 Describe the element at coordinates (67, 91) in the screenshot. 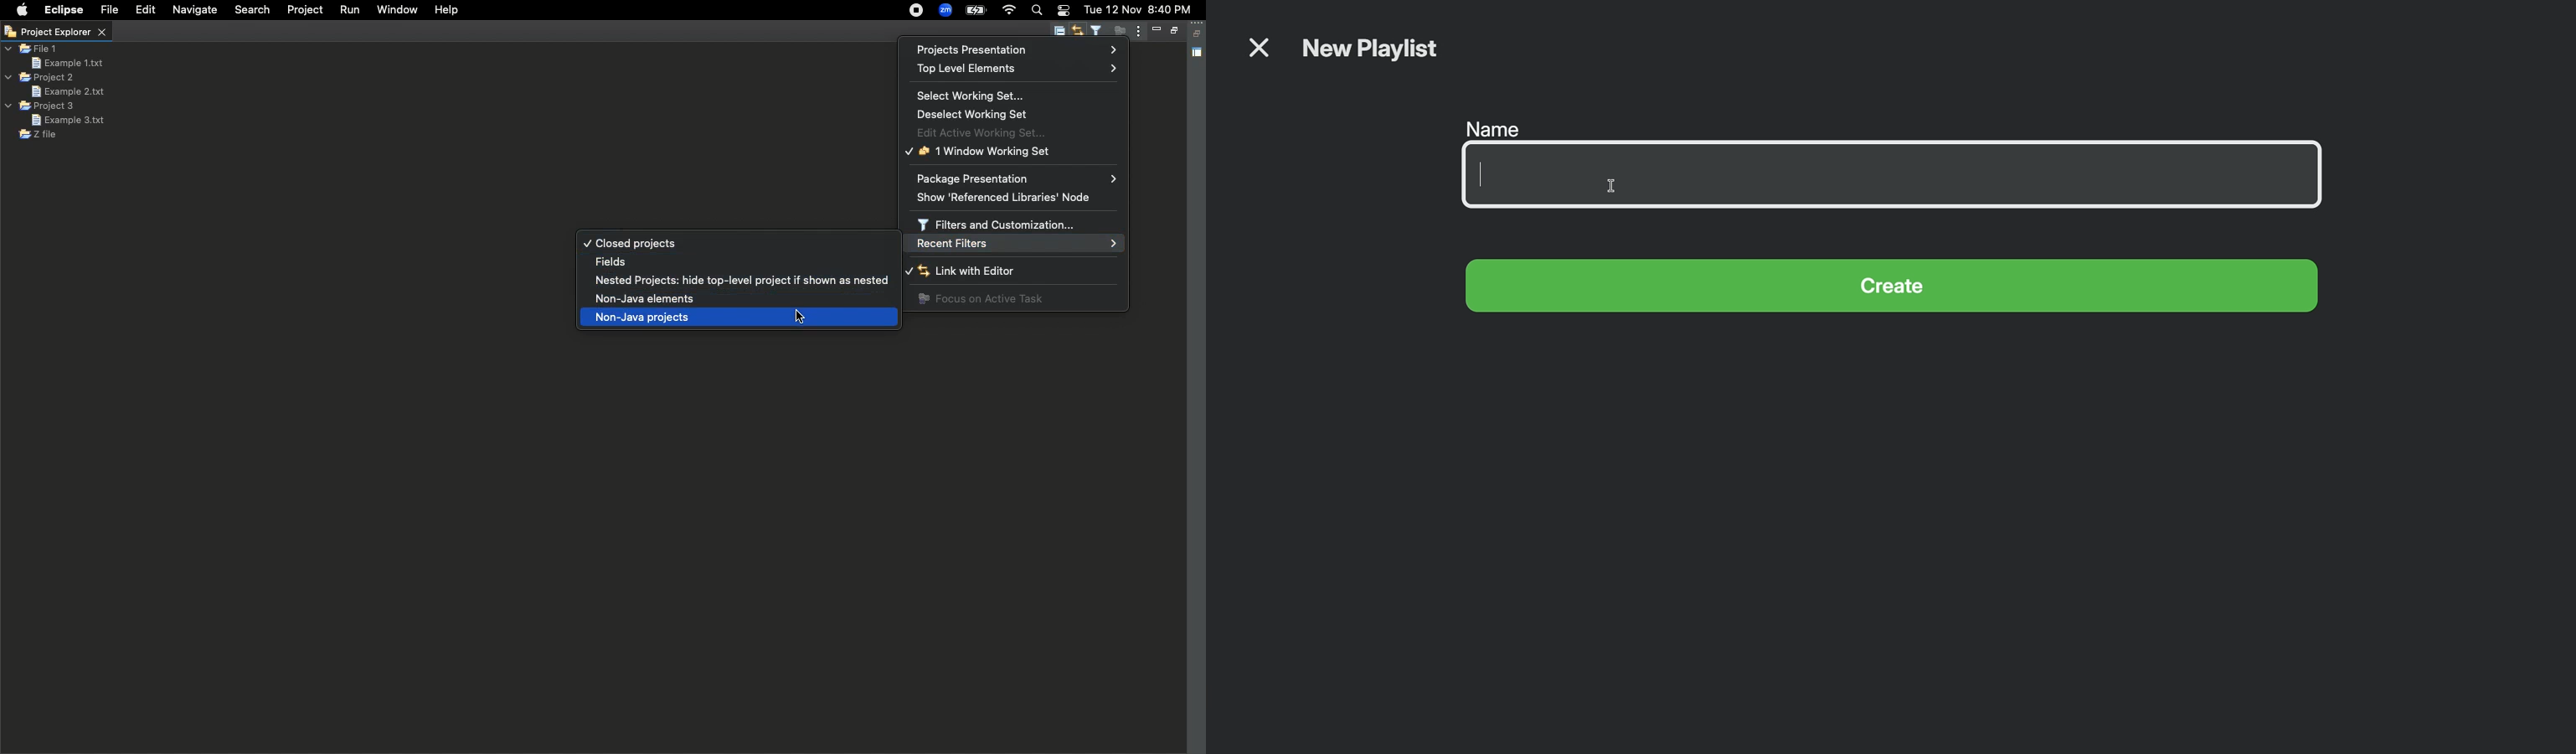

I see `Example 2 text file` at that location.